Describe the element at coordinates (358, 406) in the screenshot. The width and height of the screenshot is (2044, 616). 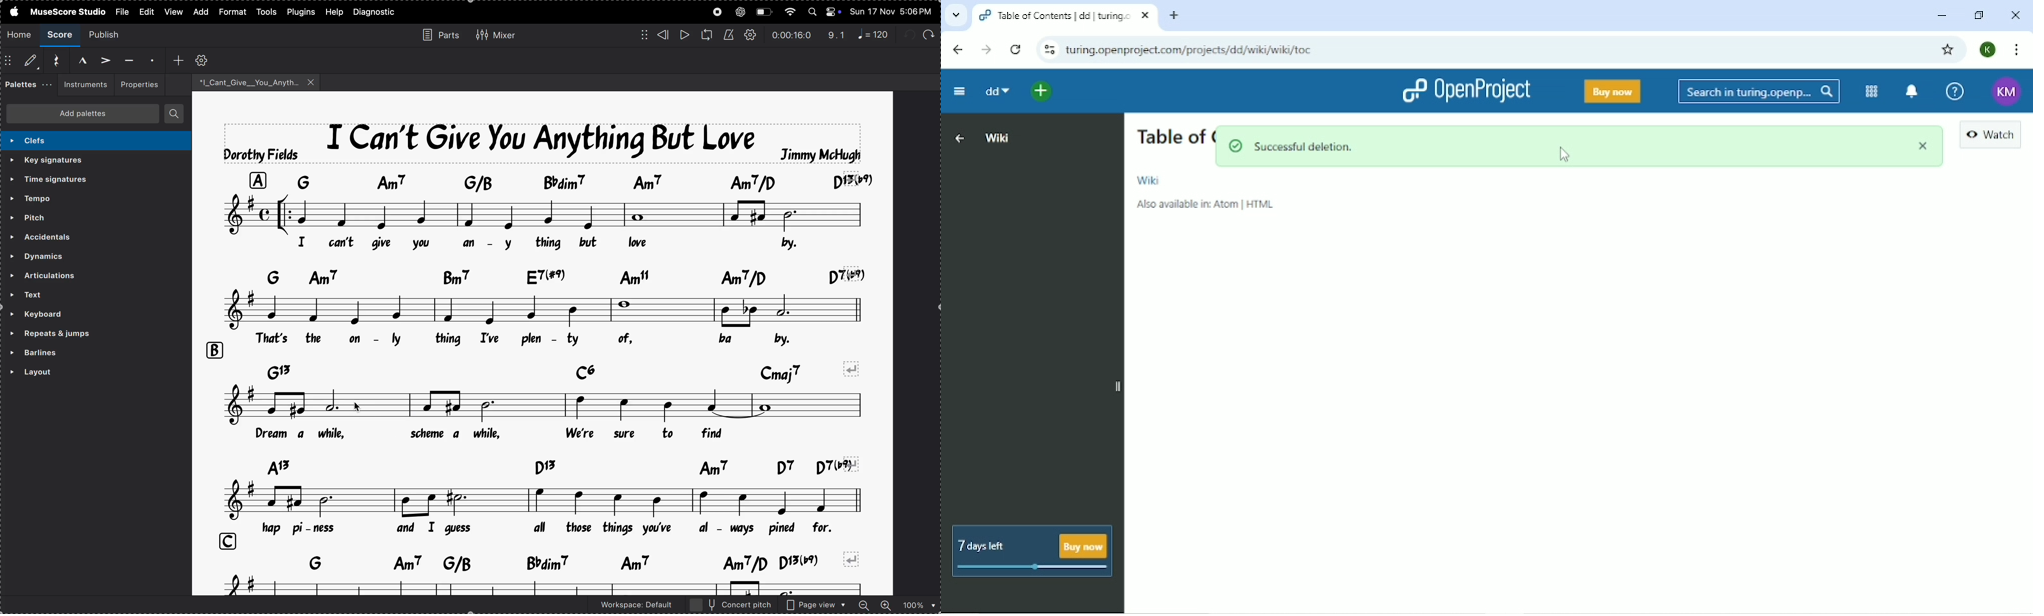
I see `Cursor` at that location.